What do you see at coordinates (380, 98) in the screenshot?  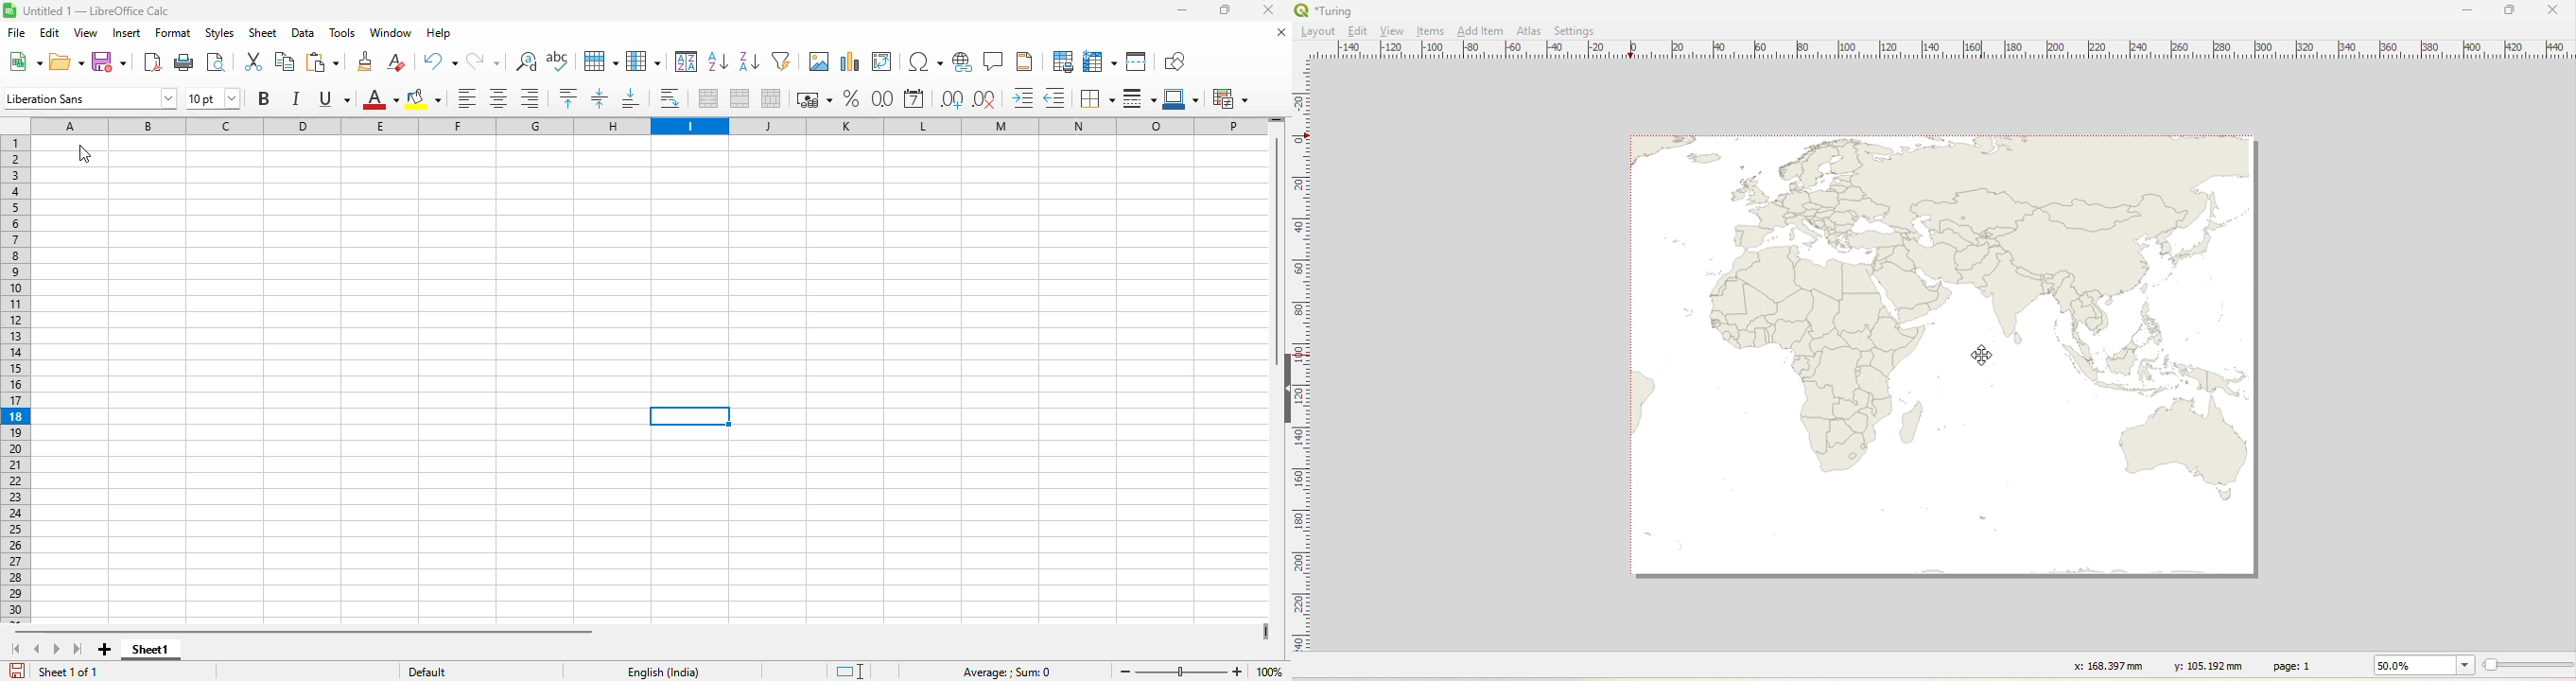 I see `font color` at bounding box center [380, 98].